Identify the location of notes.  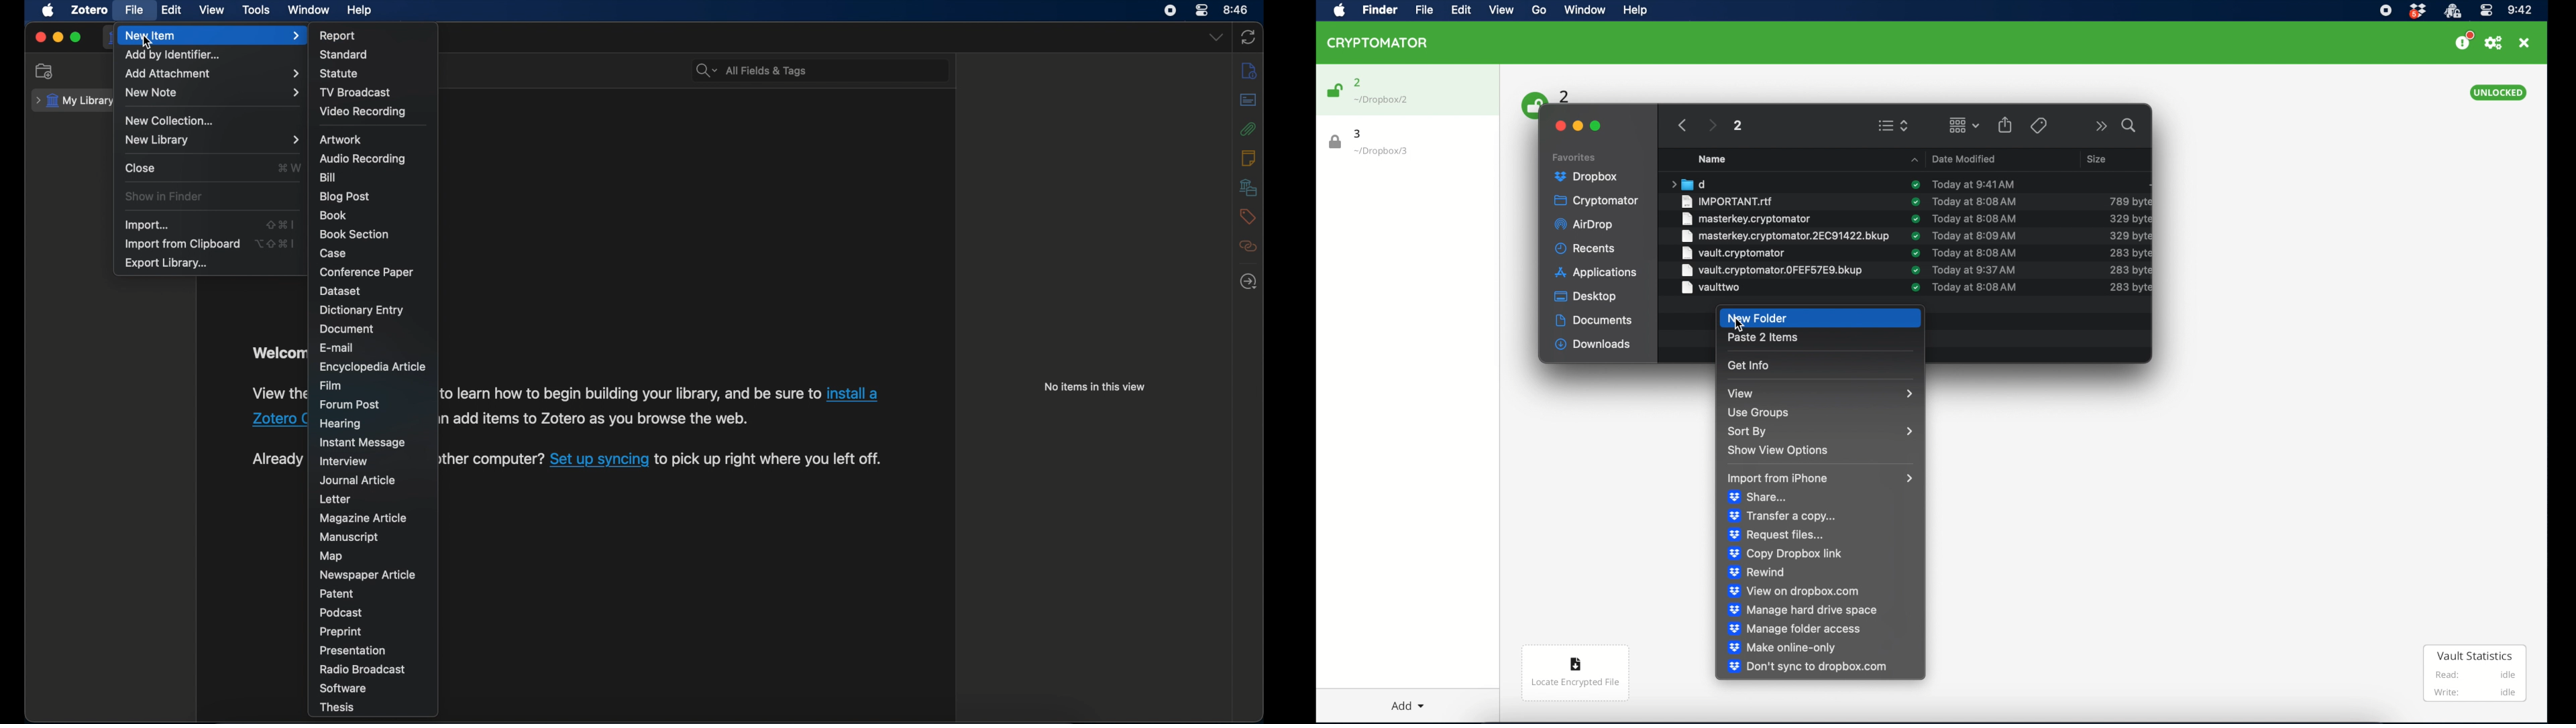
(1249, 158).